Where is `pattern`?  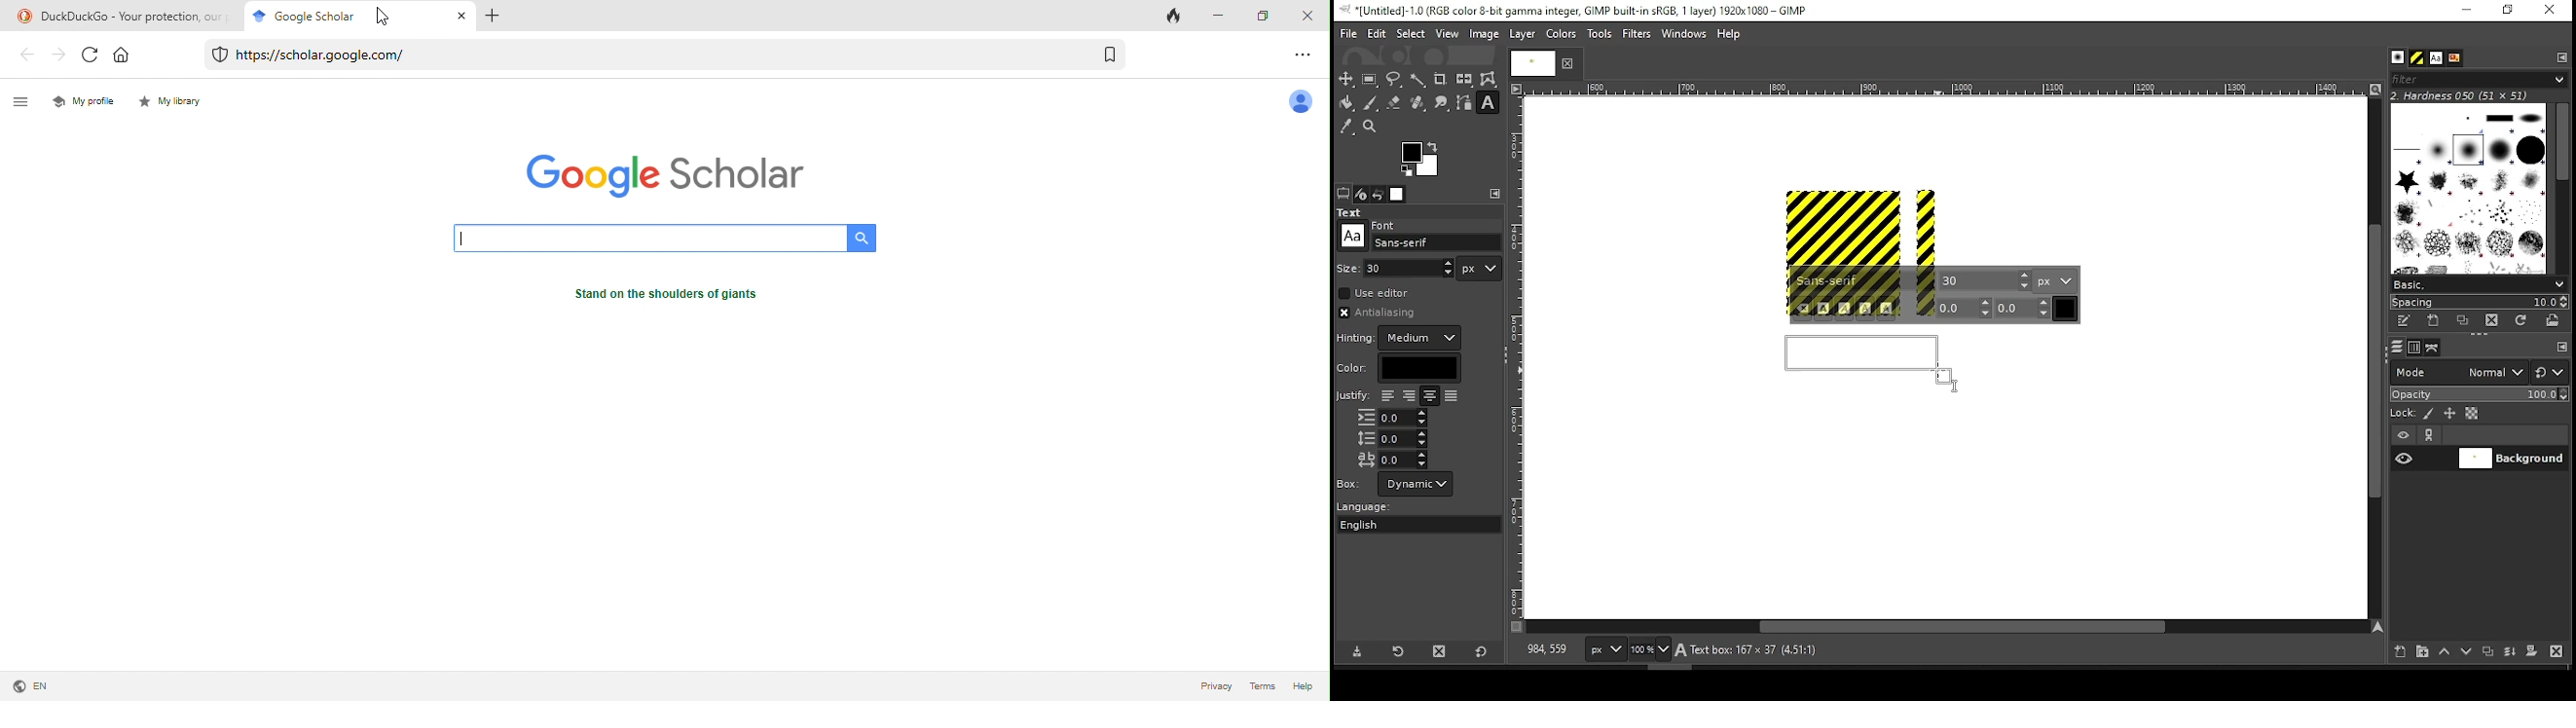 pattern is located at coordinates (2417, 58).